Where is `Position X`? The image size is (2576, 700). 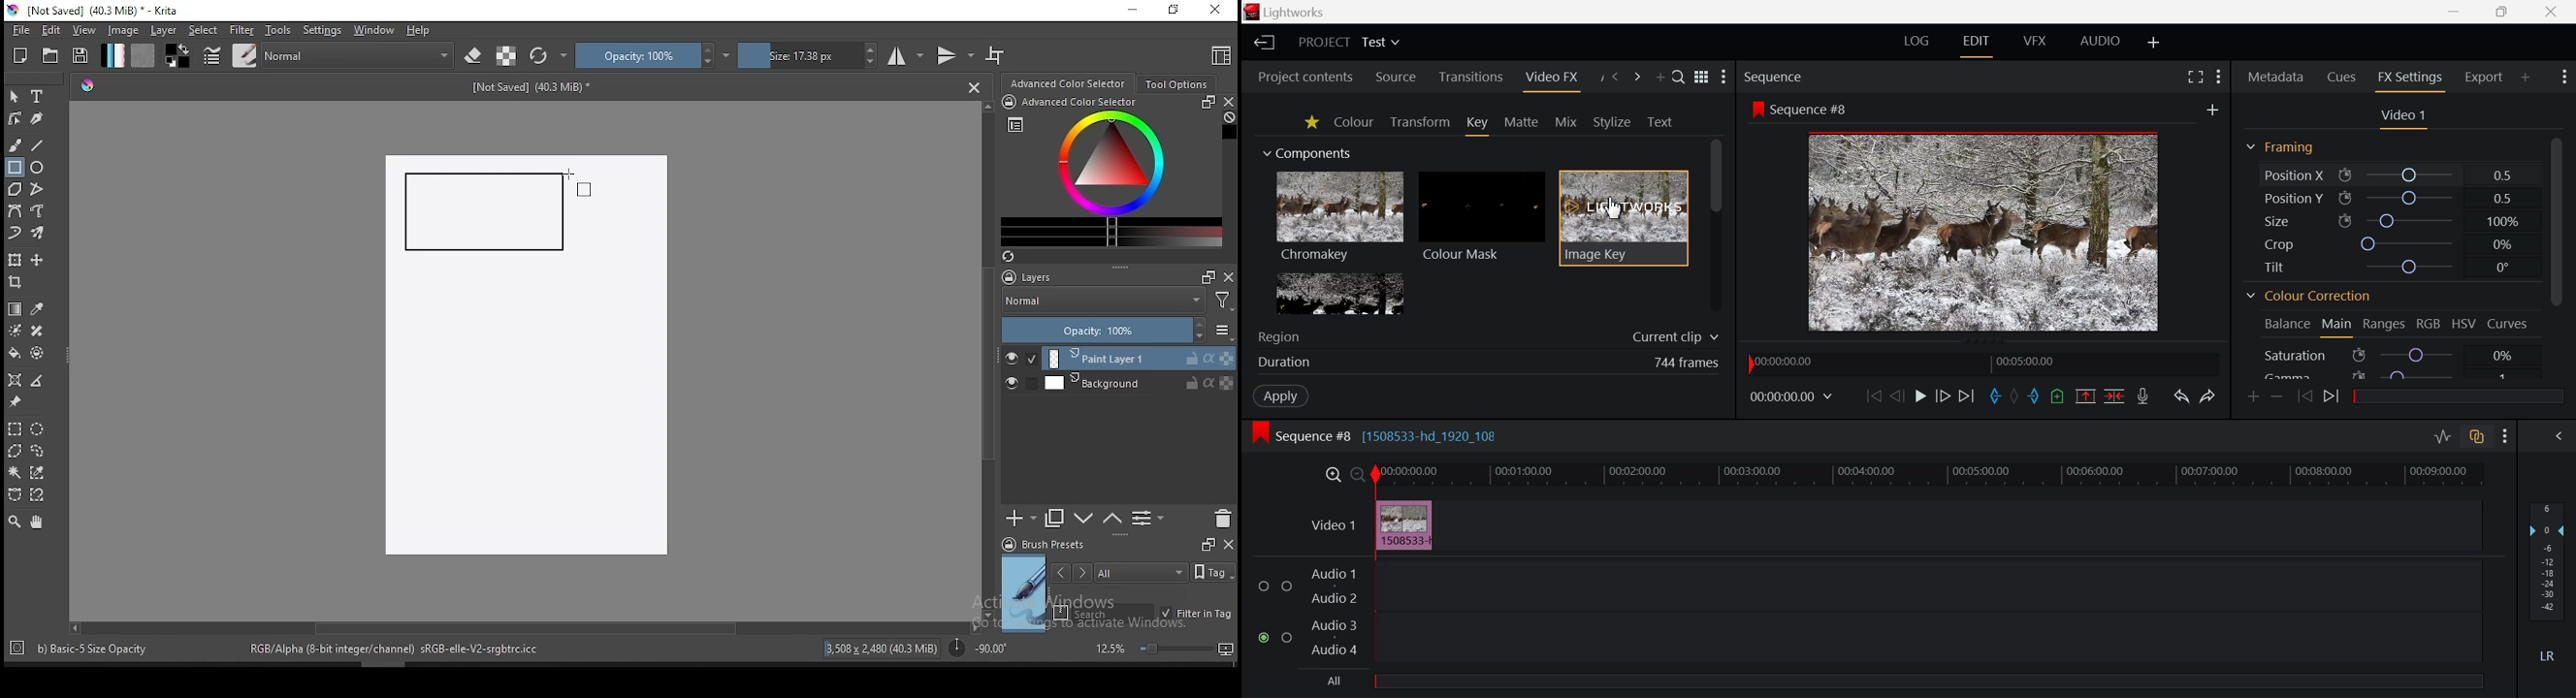 Position X is located at coordinates (2292, 175).